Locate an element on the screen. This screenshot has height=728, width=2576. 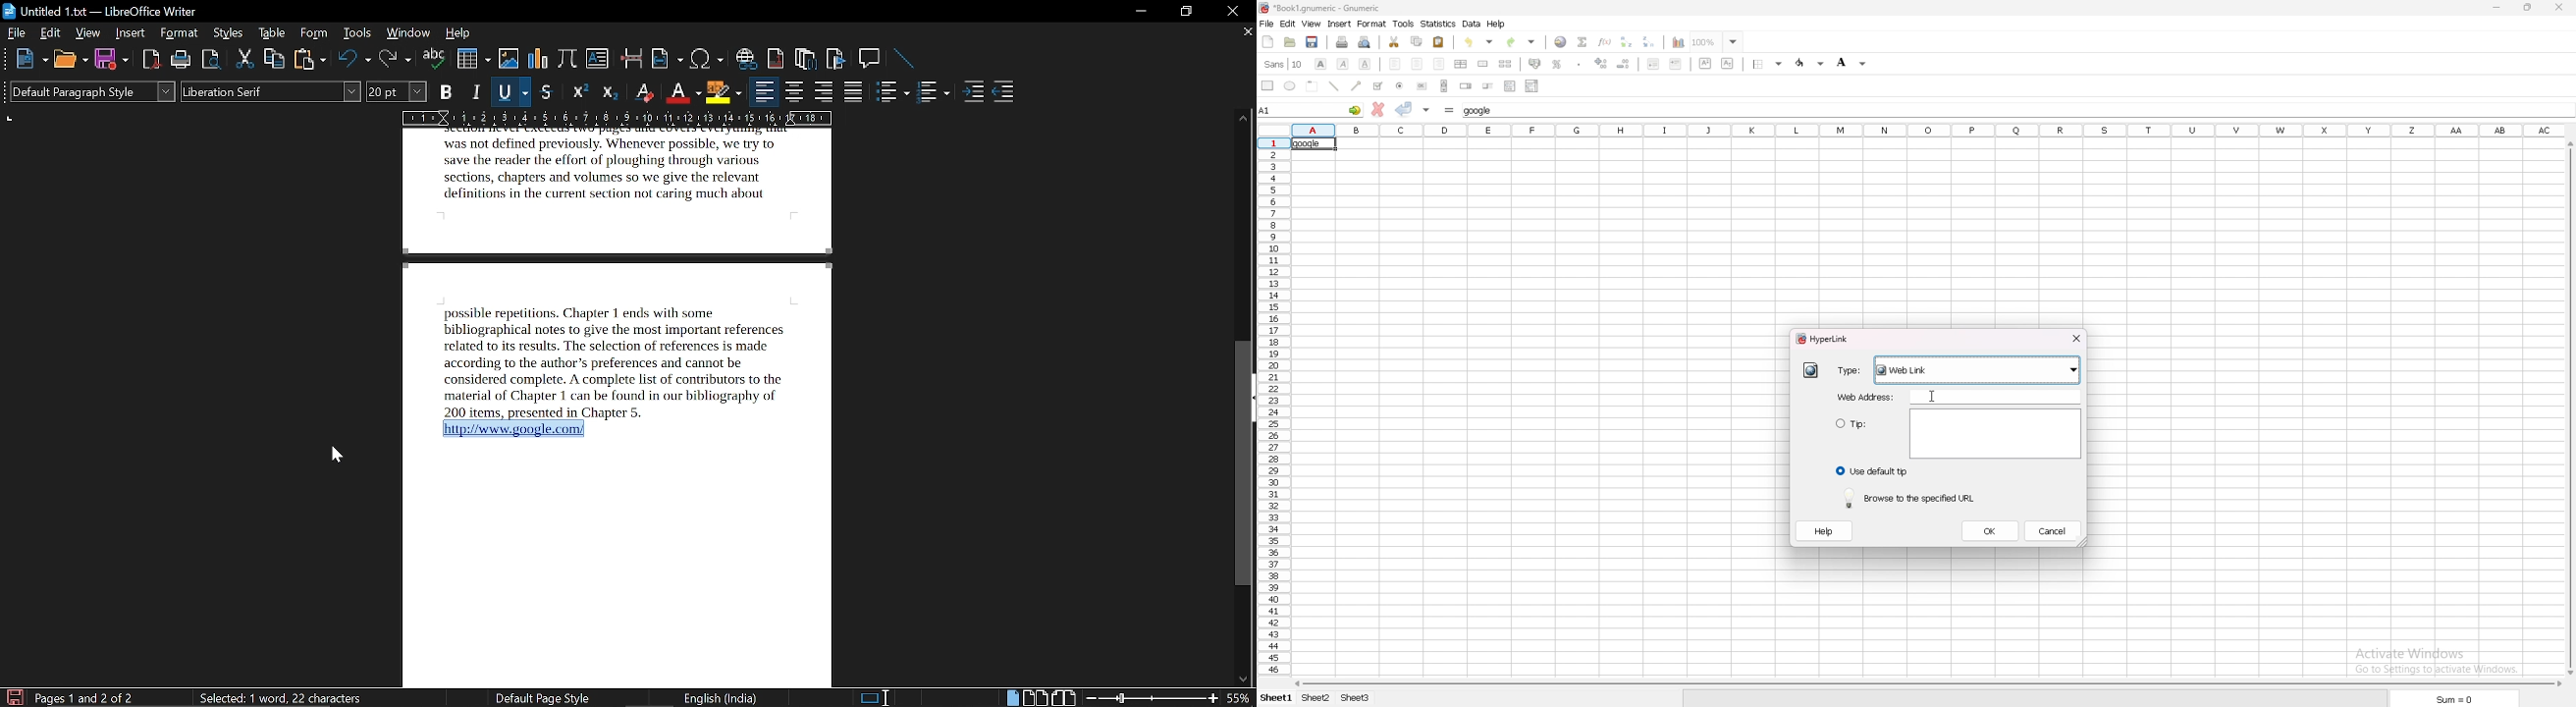
superscript is located at coordinates (579, 93).